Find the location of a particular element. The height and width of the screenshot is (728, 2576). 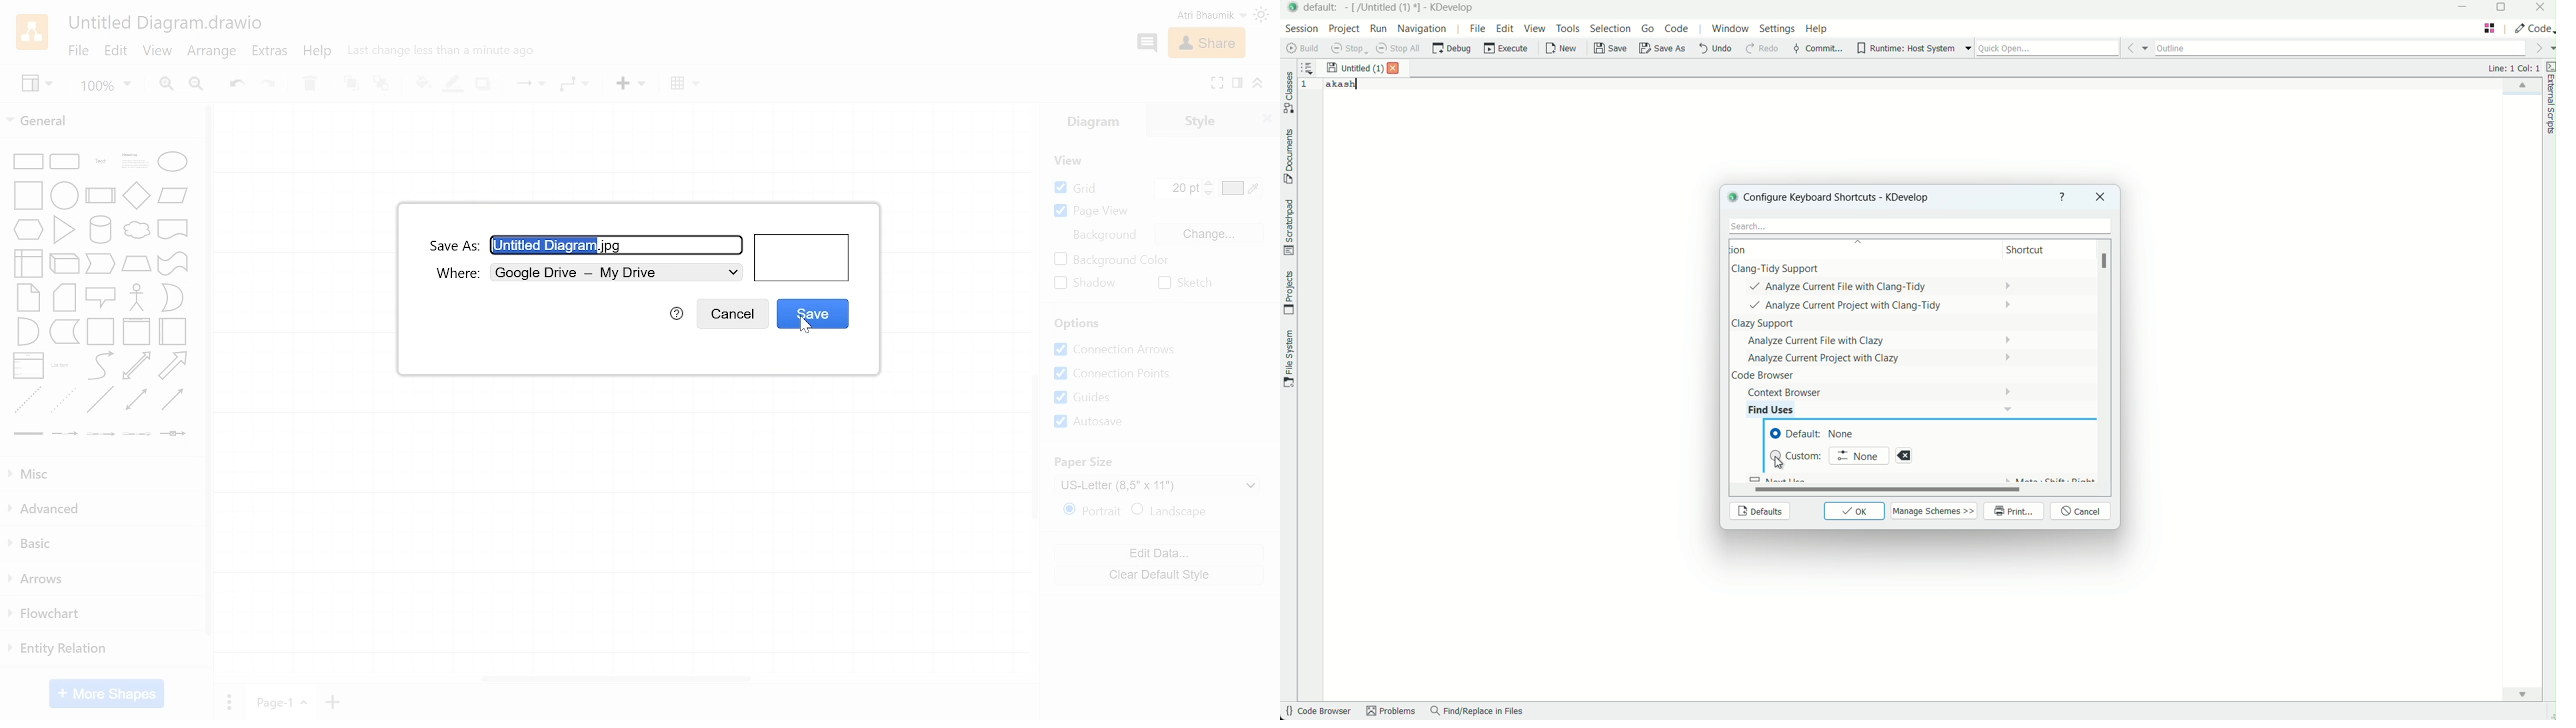

Undo is located at coordinates (236, 86).